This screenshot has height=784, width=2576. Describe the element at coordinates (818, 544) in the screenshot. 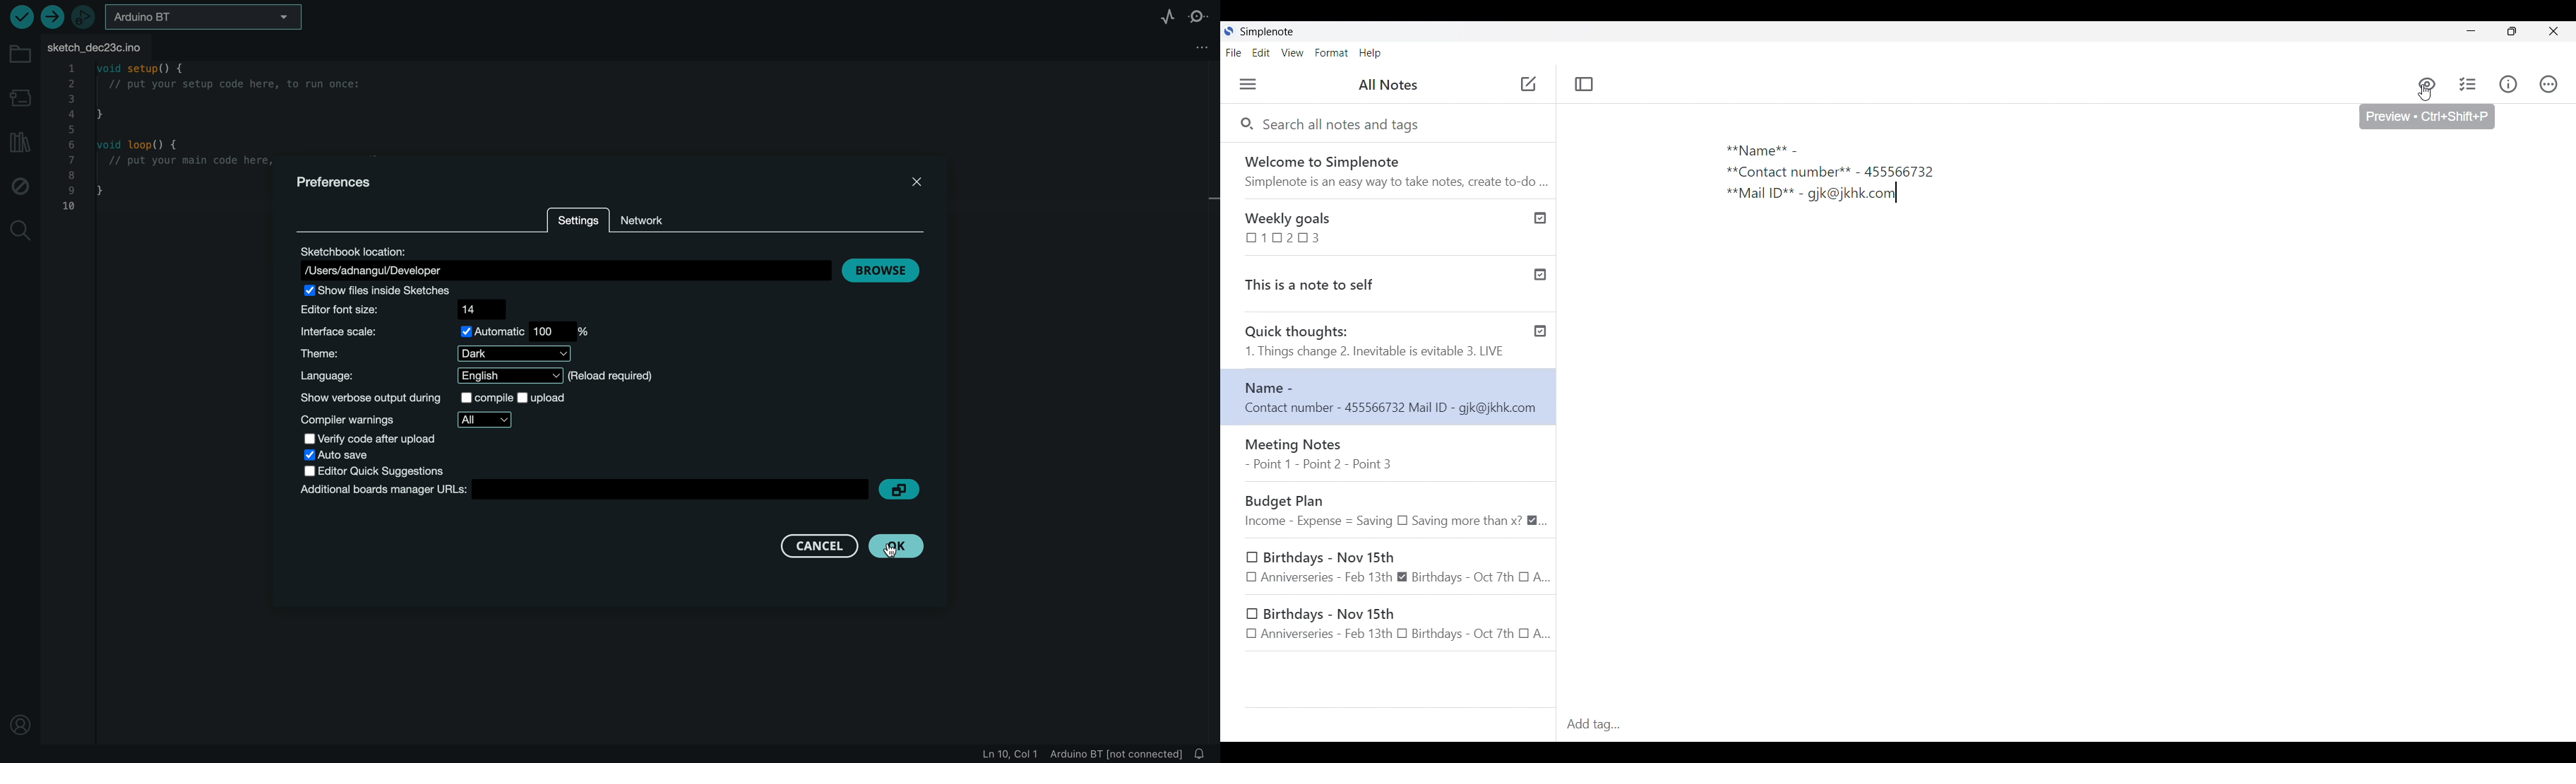

I see `cancel` at that location.